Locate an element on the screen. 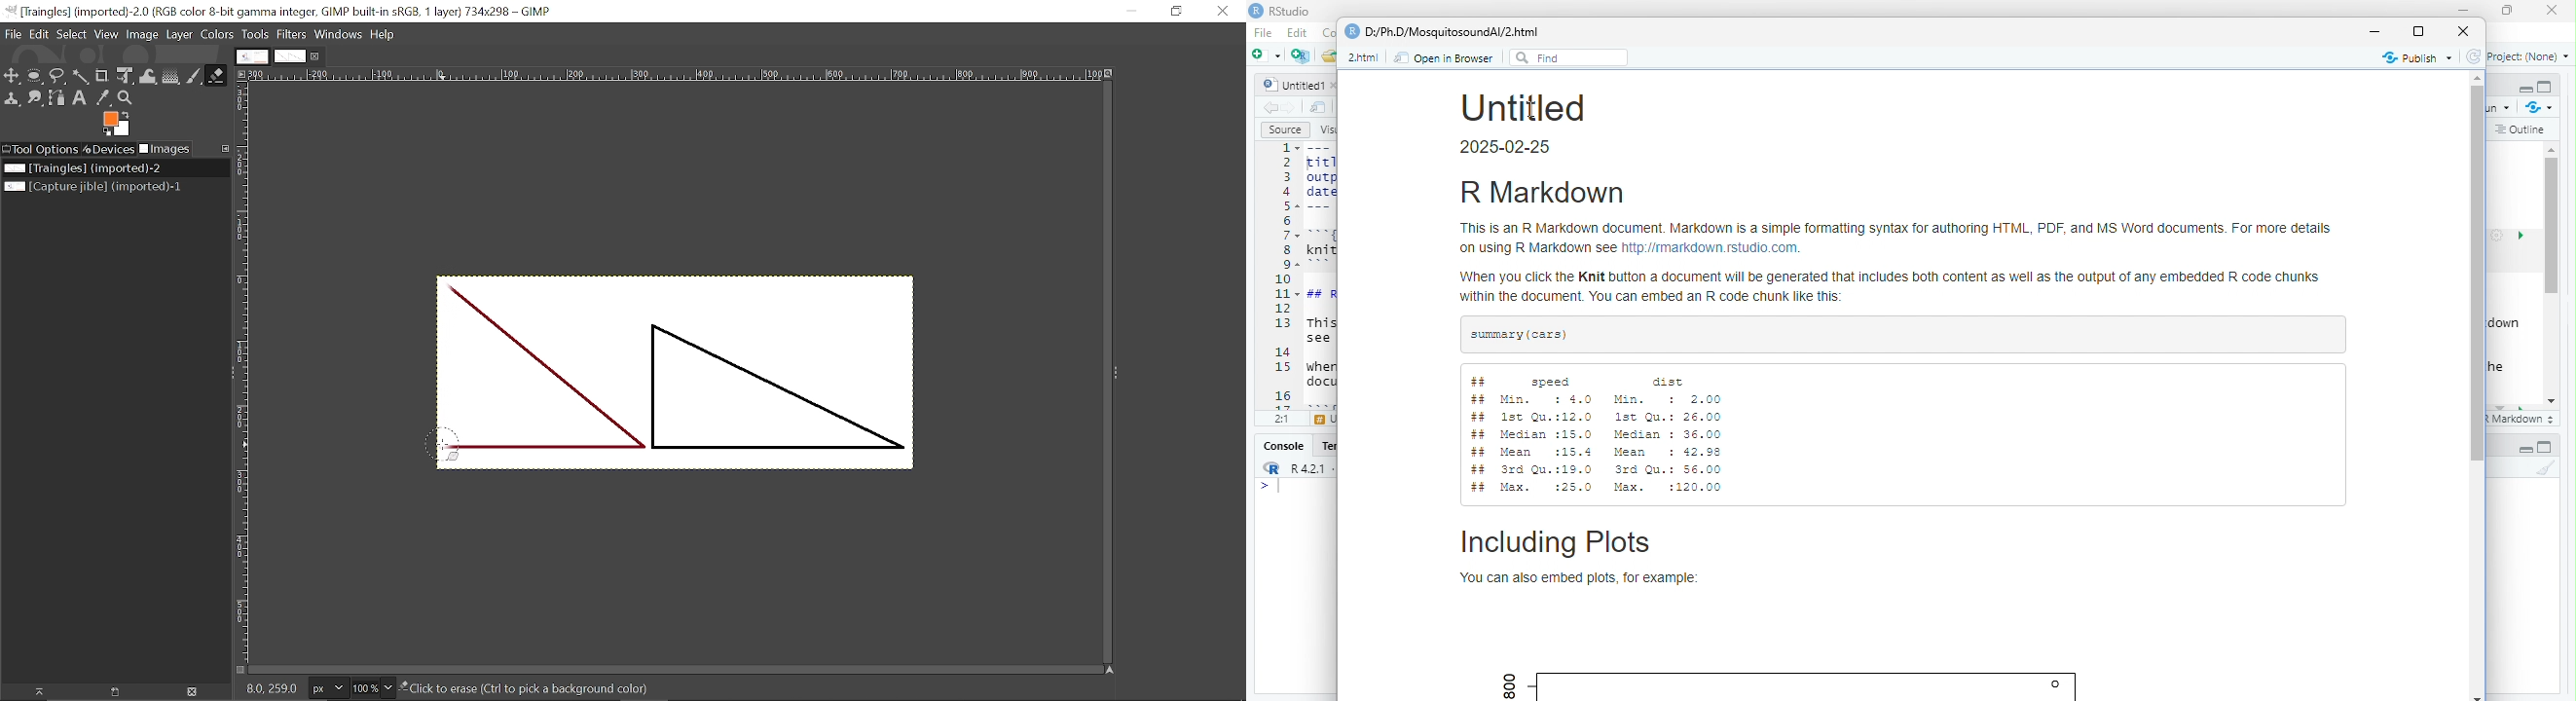 This screenshot has height=728, width=2576. Collapse is located at coordinates (2525, 450).